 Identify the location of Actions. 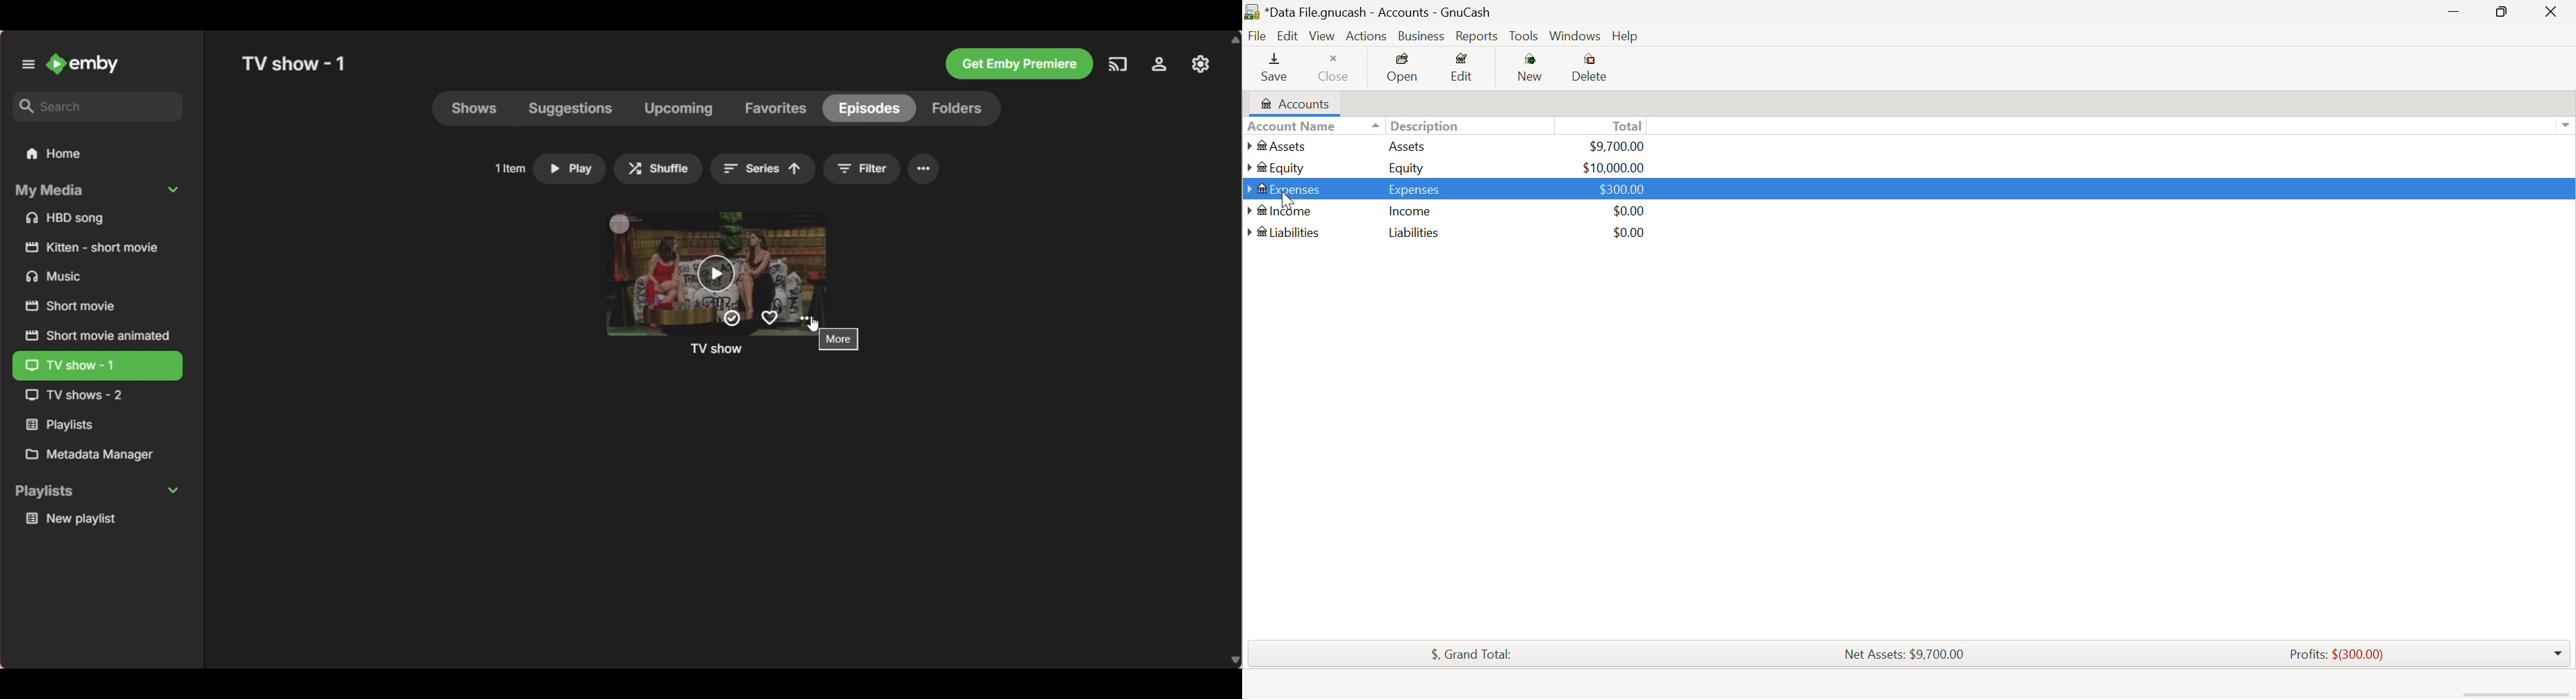
(1367, 35).